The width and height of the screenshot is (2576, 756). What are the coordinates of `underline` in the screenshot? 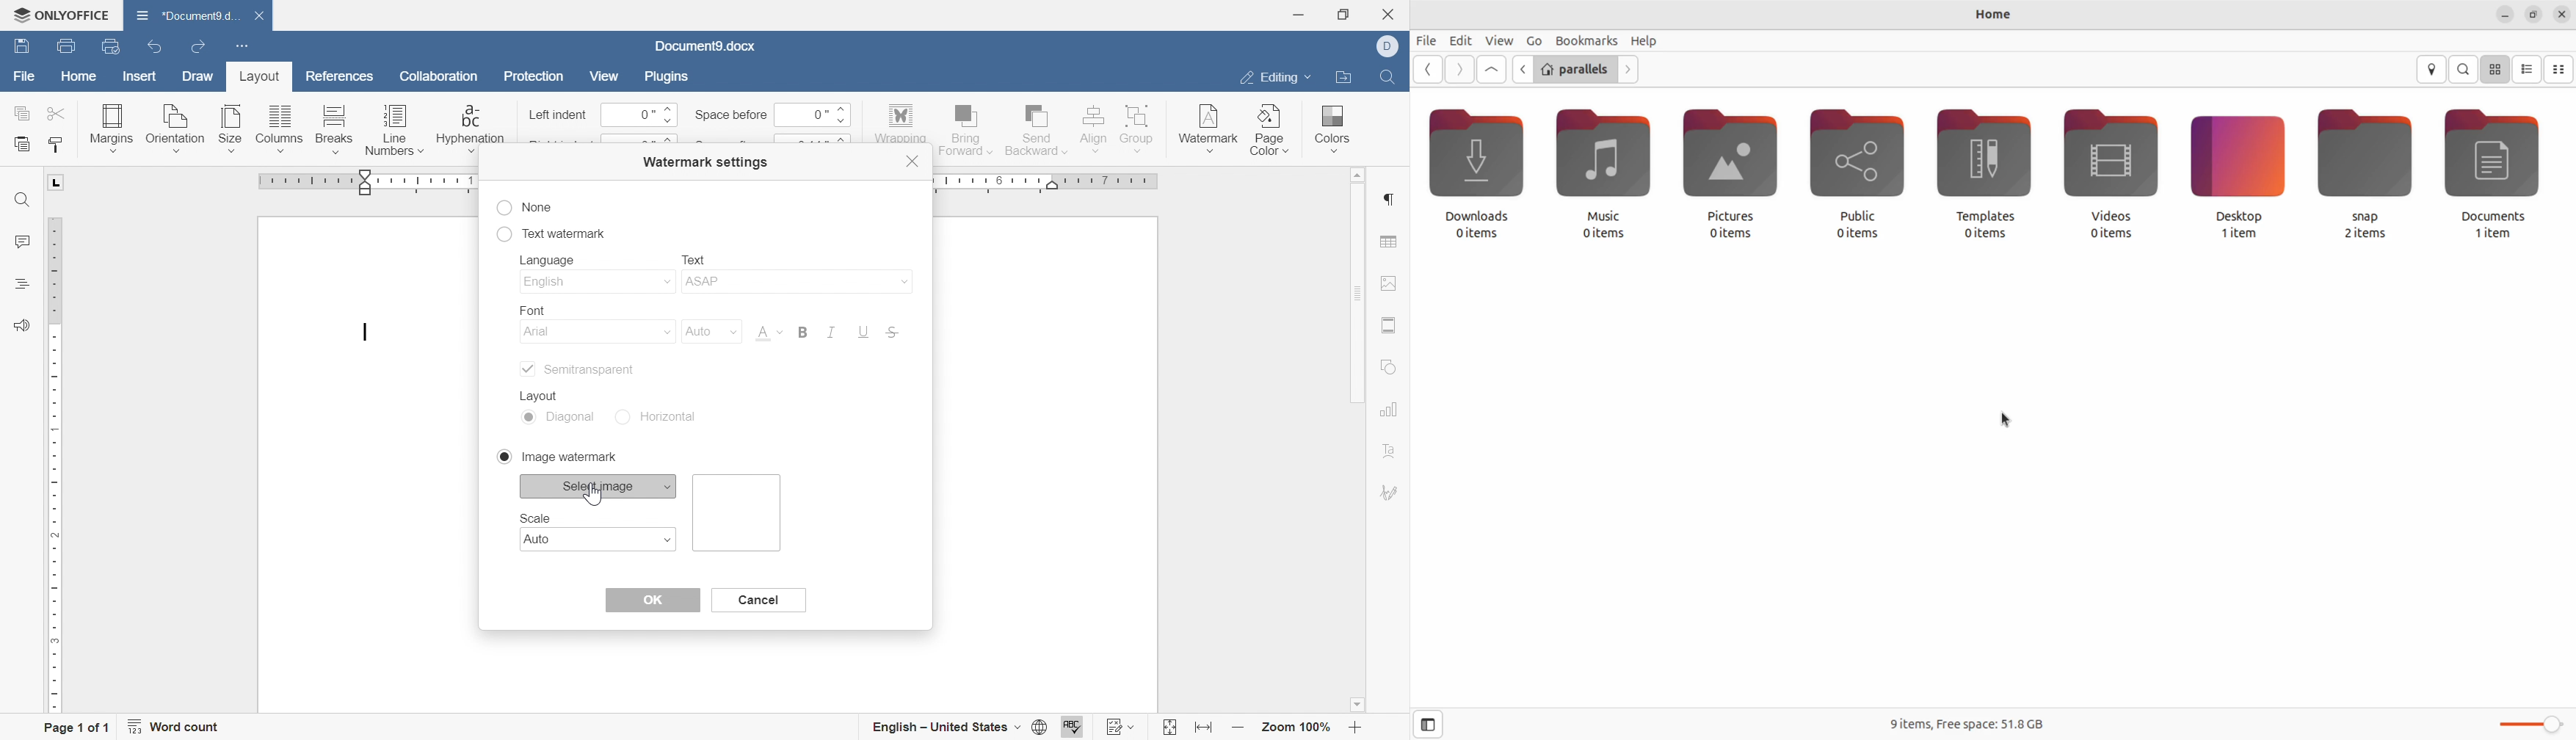 It's located at (863, 333).